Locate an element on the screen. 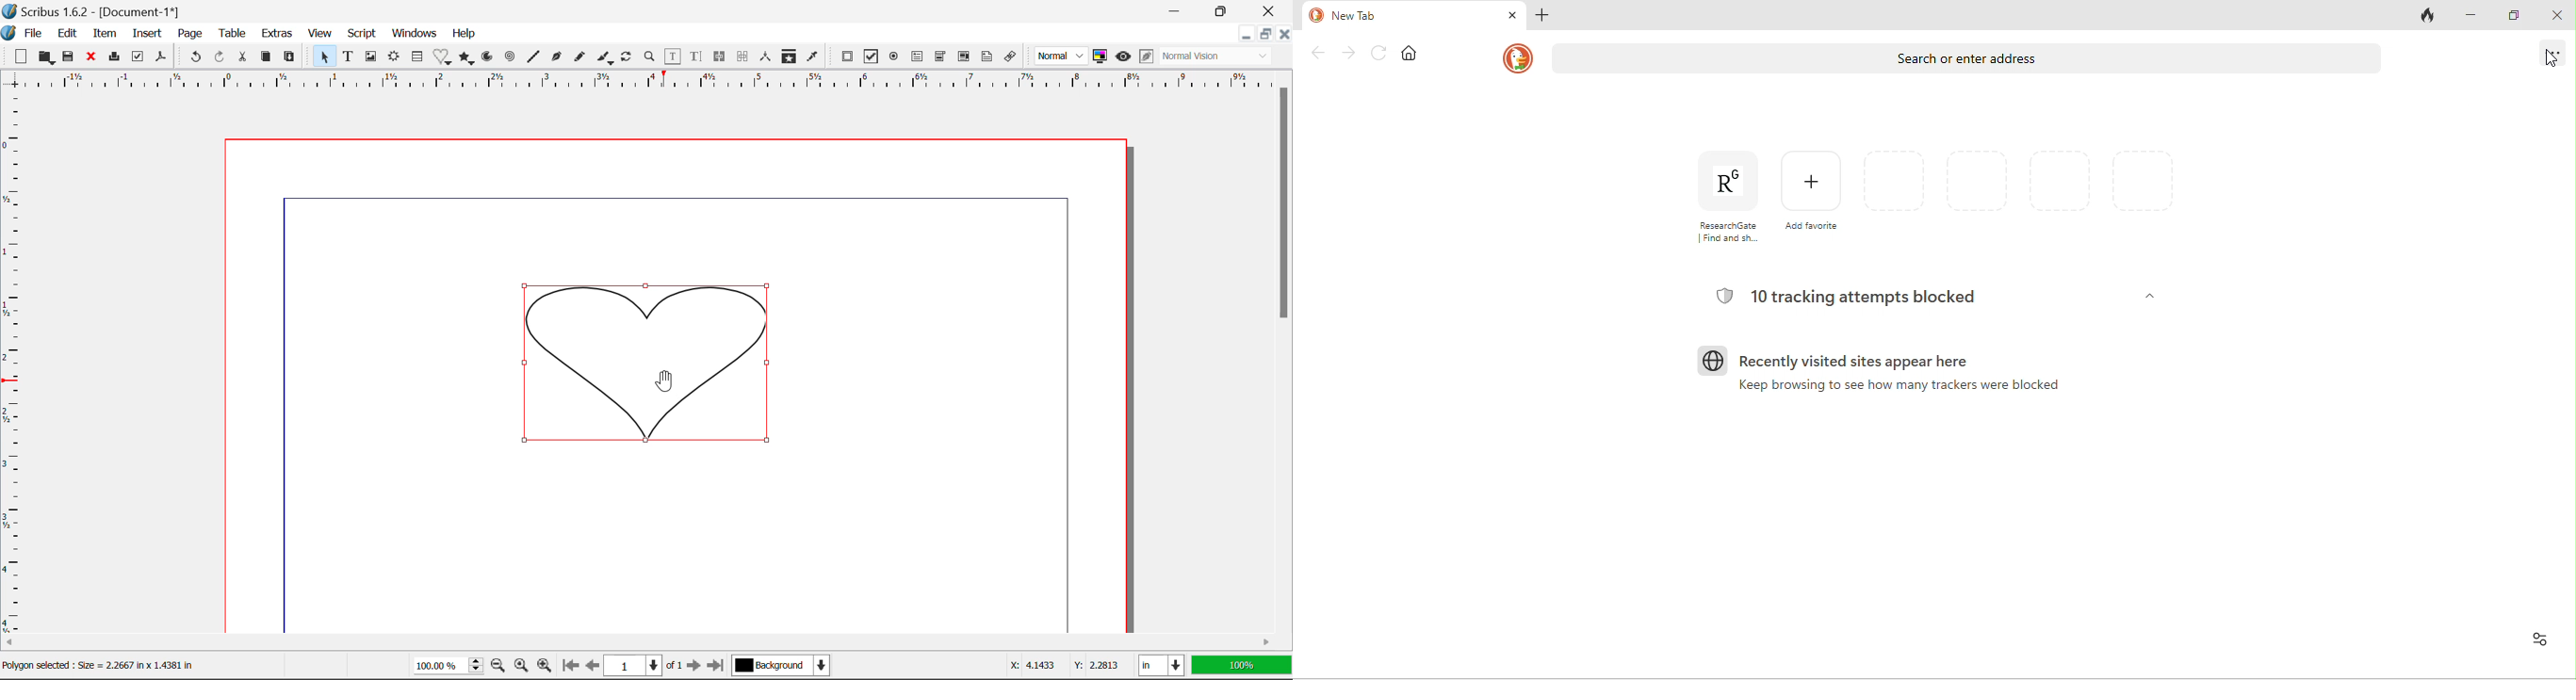  New is located at coordinates (21, 59).